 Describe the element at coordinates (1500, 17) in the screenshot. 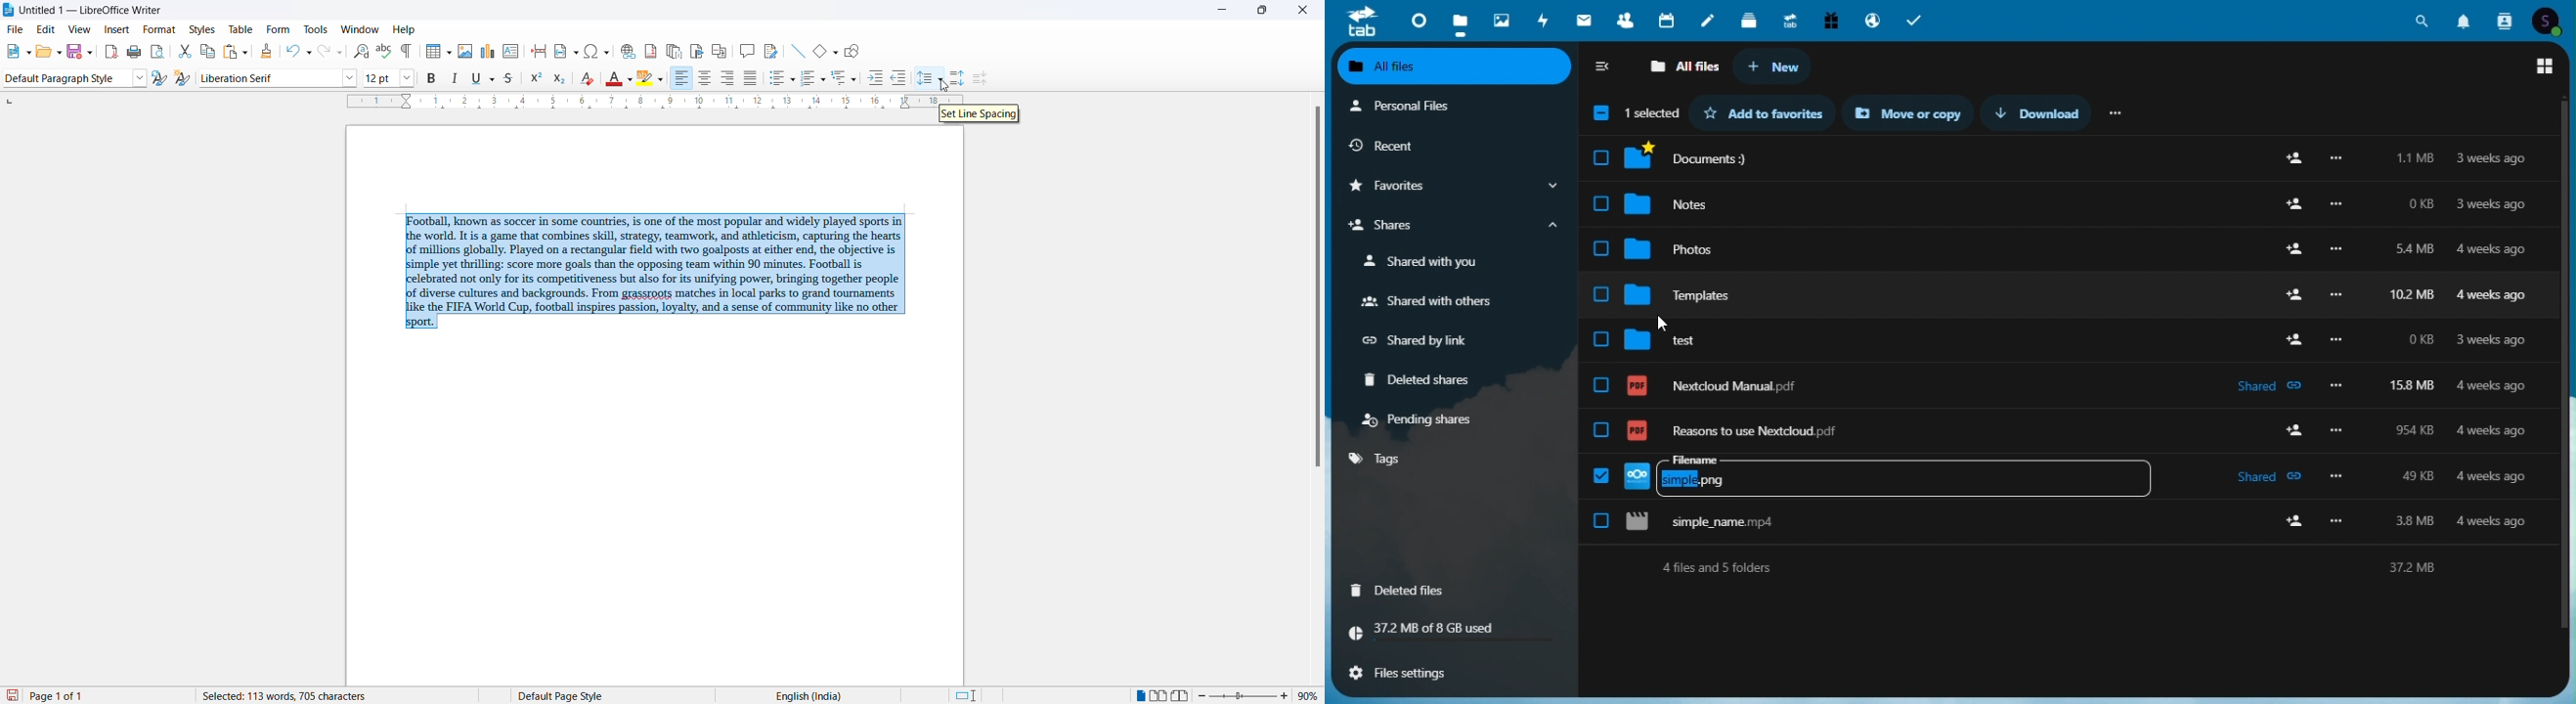

I see `photos` at that location.